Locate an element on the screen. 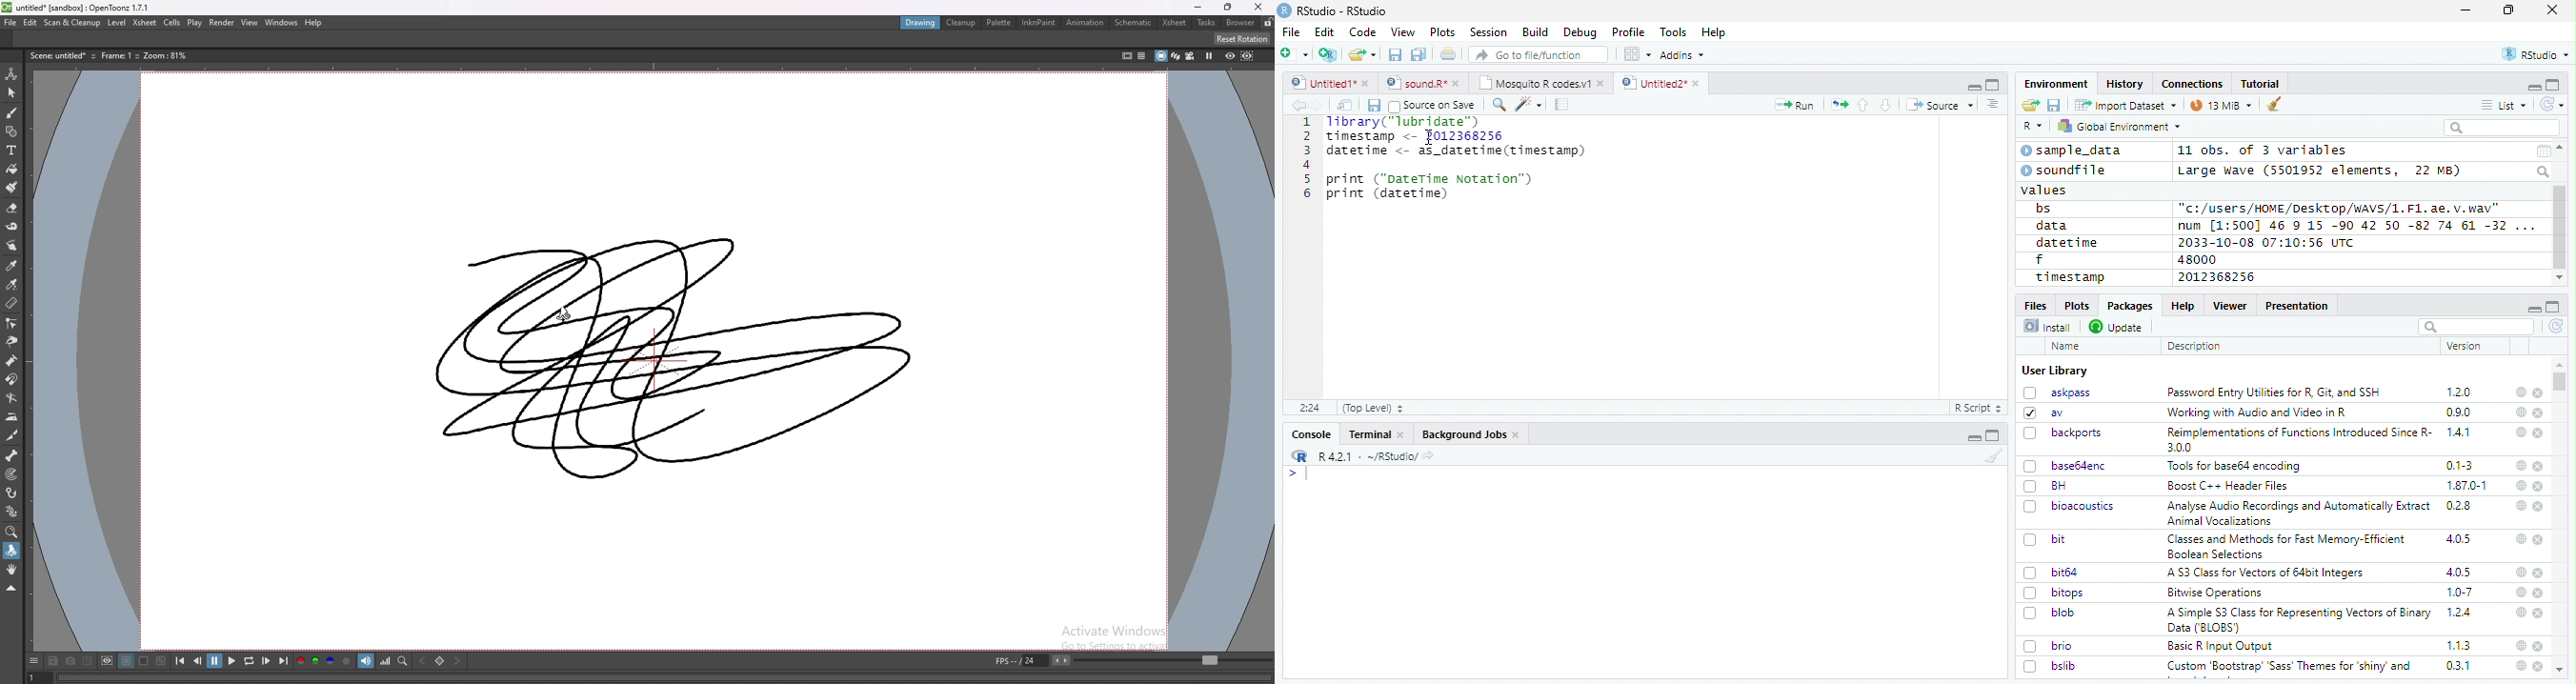 The height and width of the screenshot is (700, 2576). Version is located at coordinates (2467, 346).